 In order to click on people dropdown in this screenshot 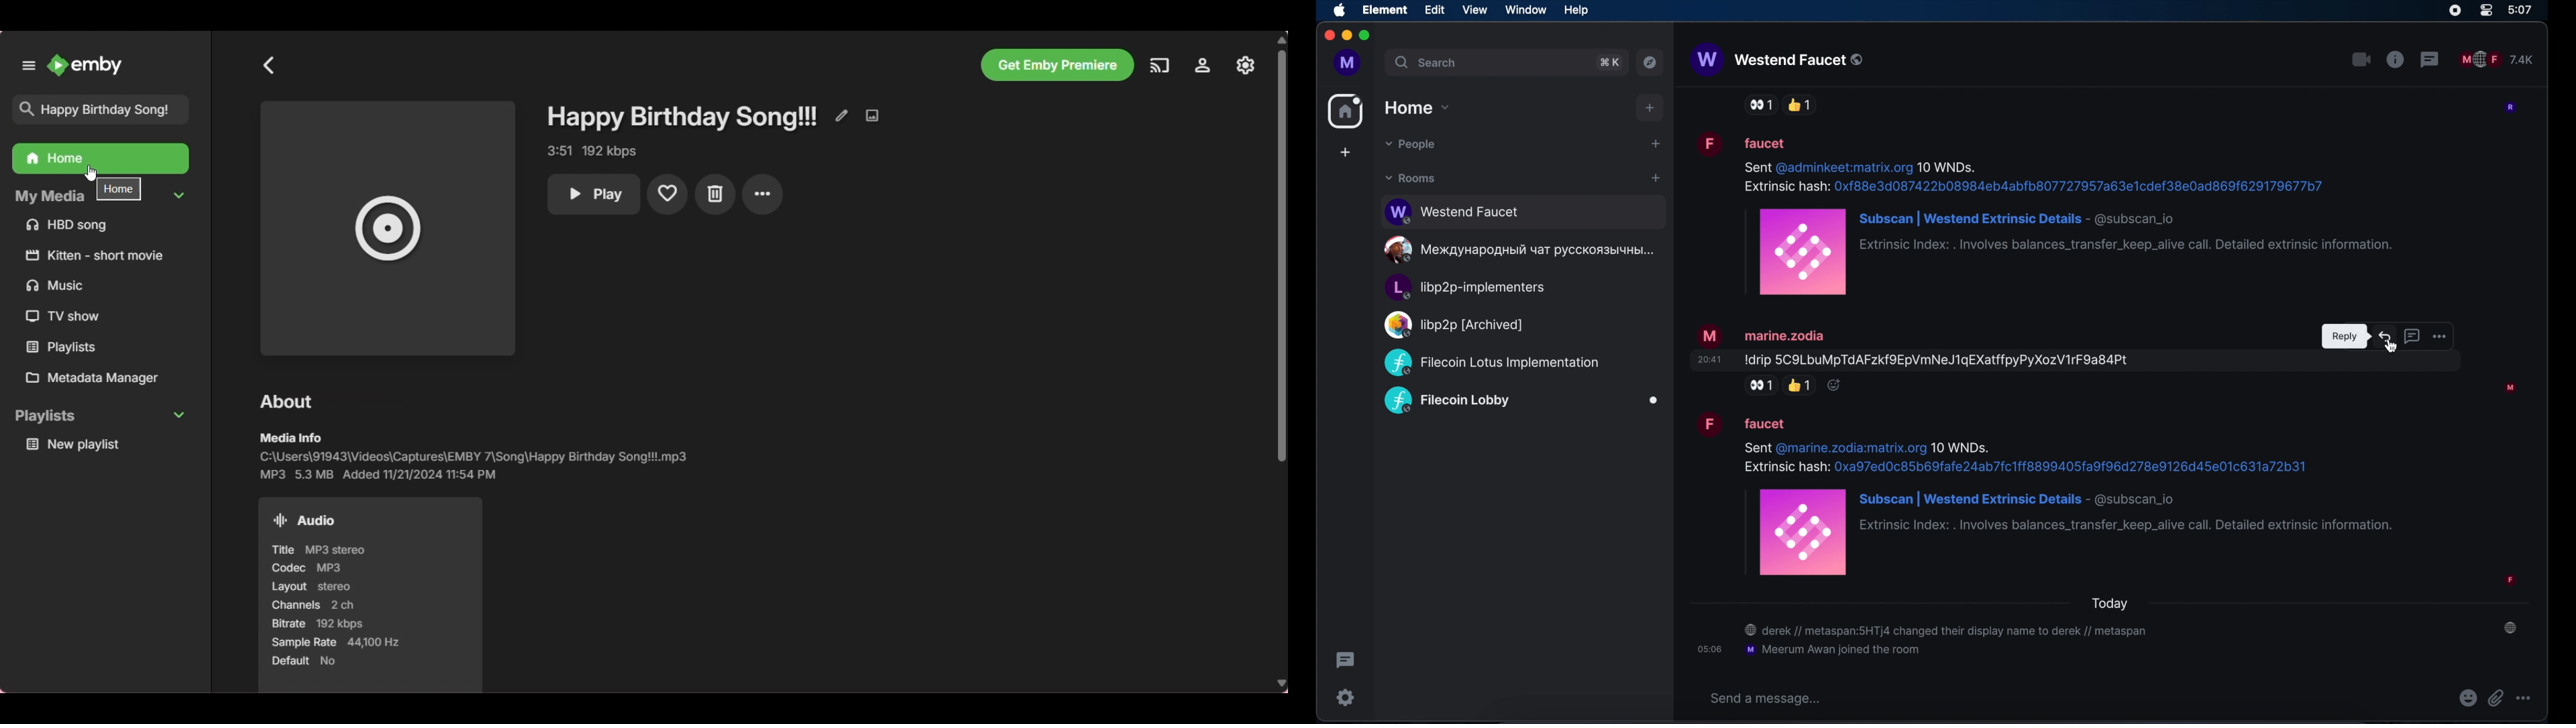, I will do `click(1411, 145)`.